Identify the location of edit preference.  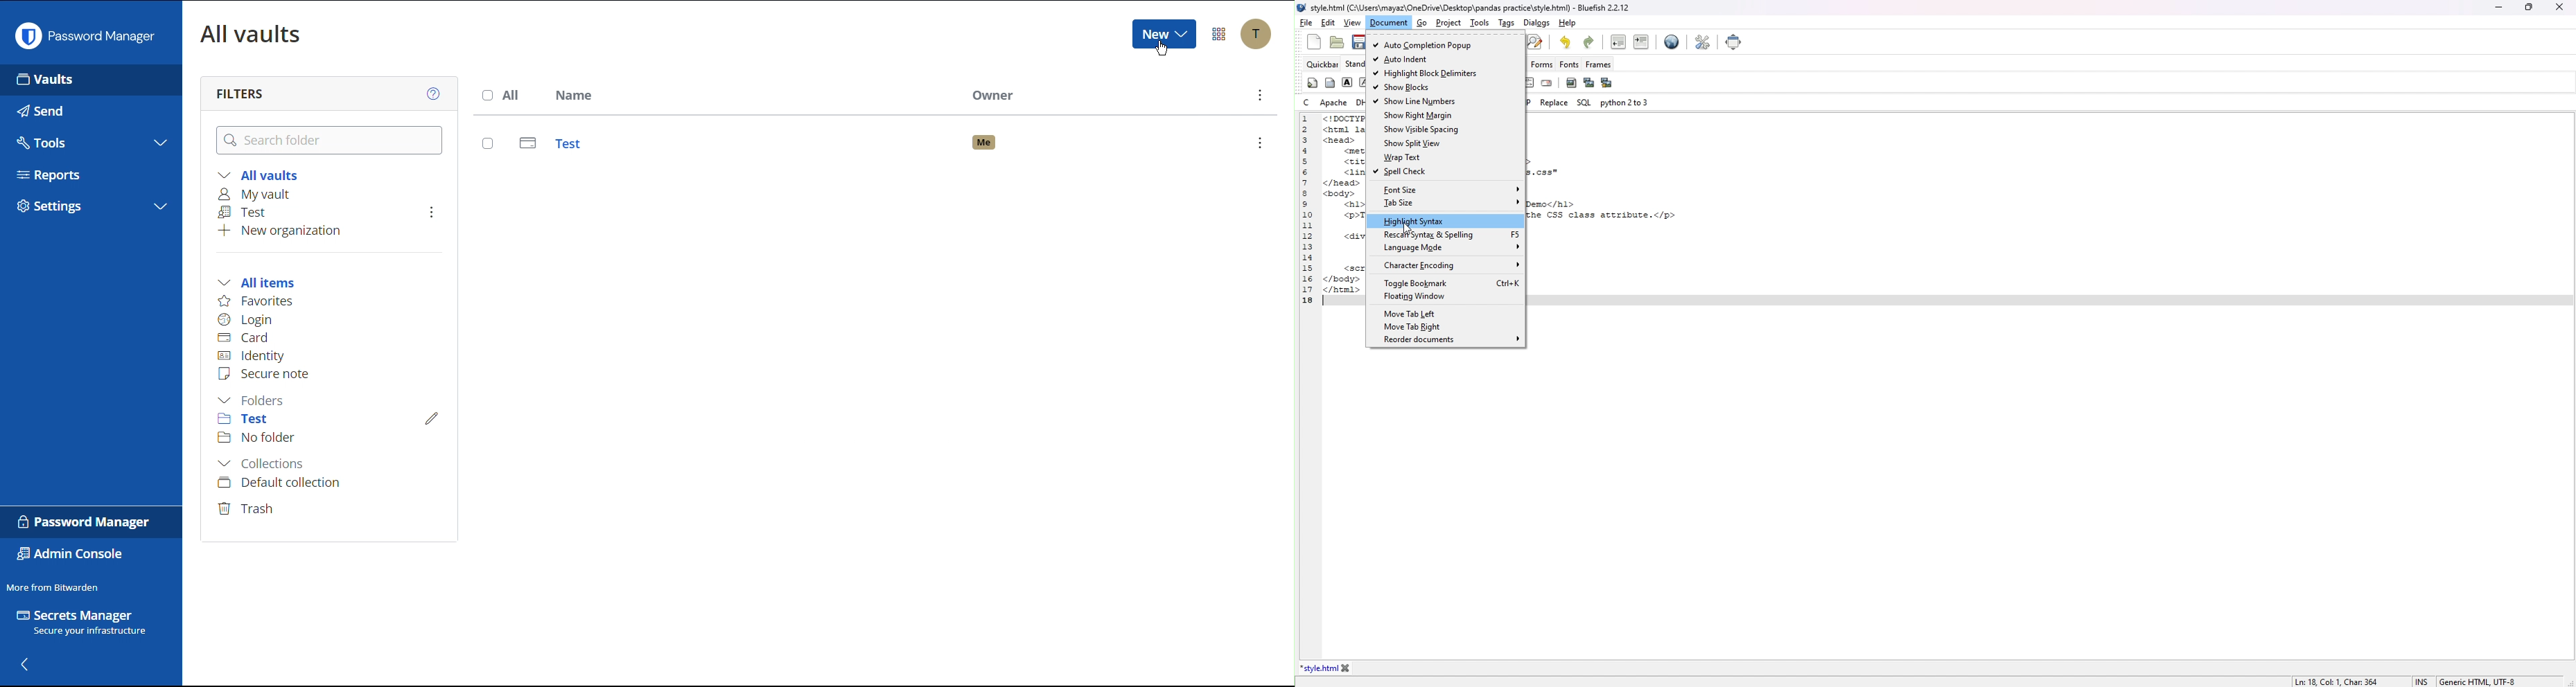
(1702, 42).